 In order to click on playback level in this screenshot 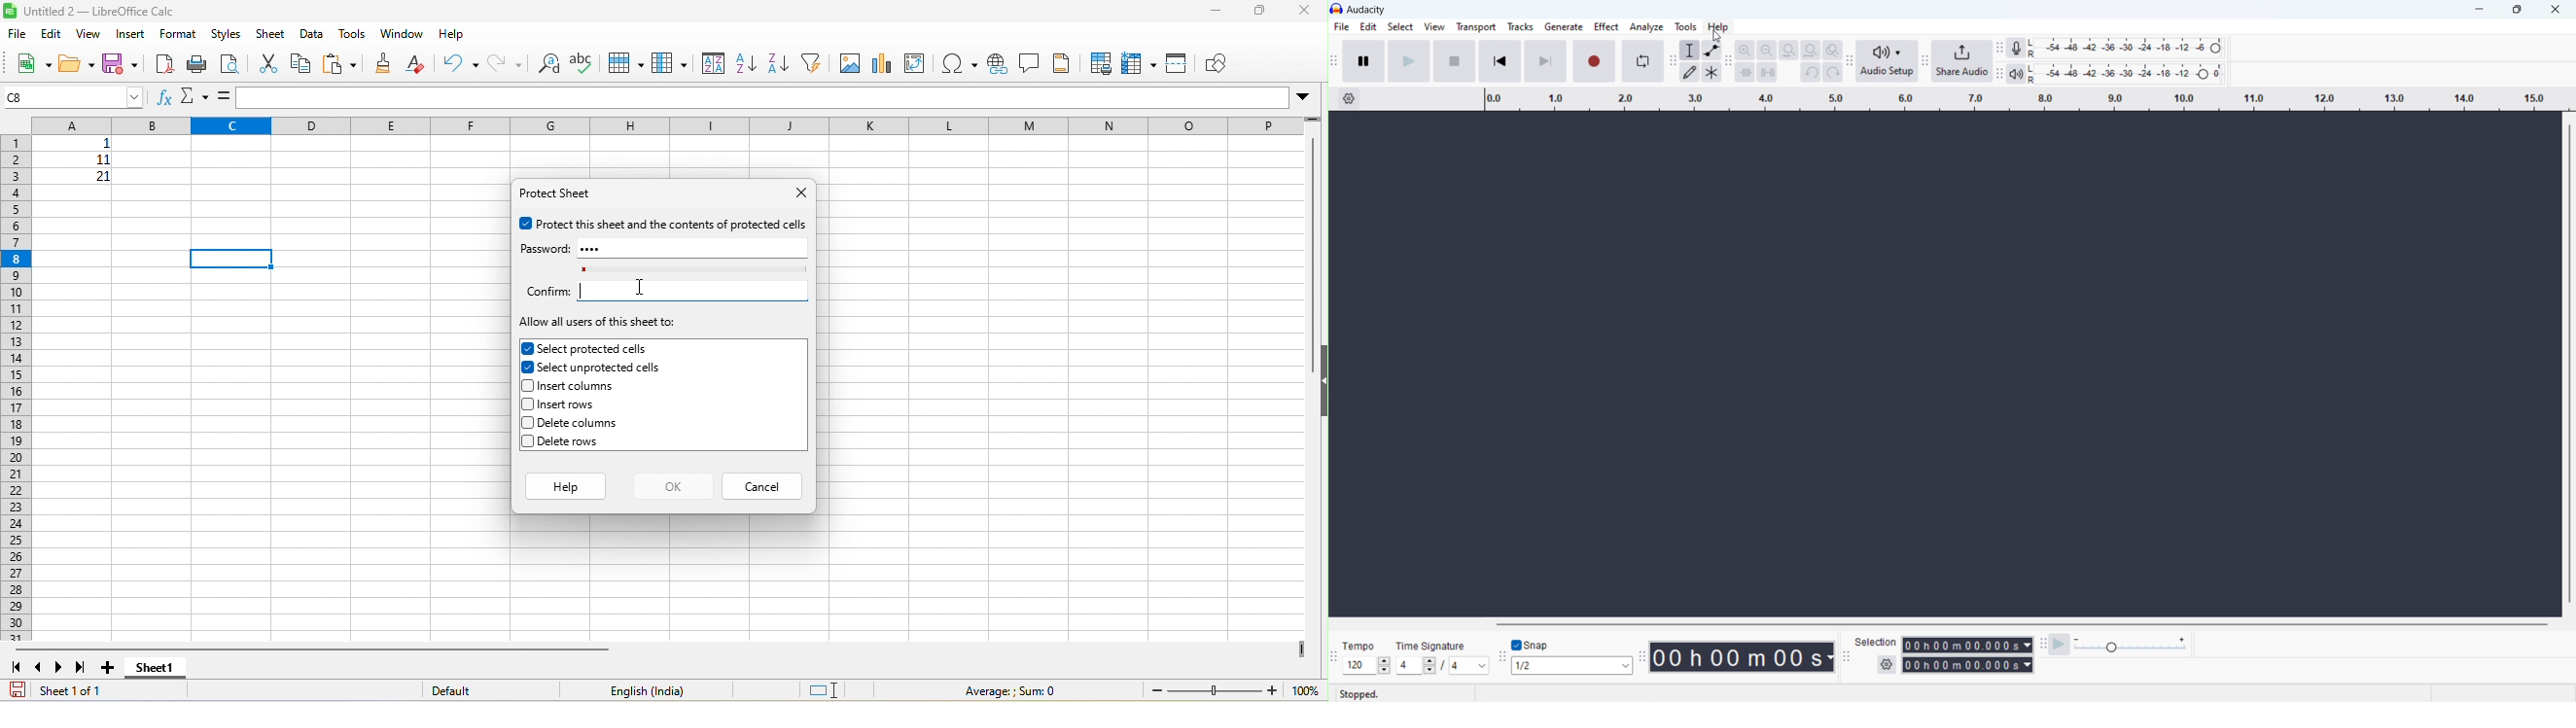, I will do `click(2127, 73)`.